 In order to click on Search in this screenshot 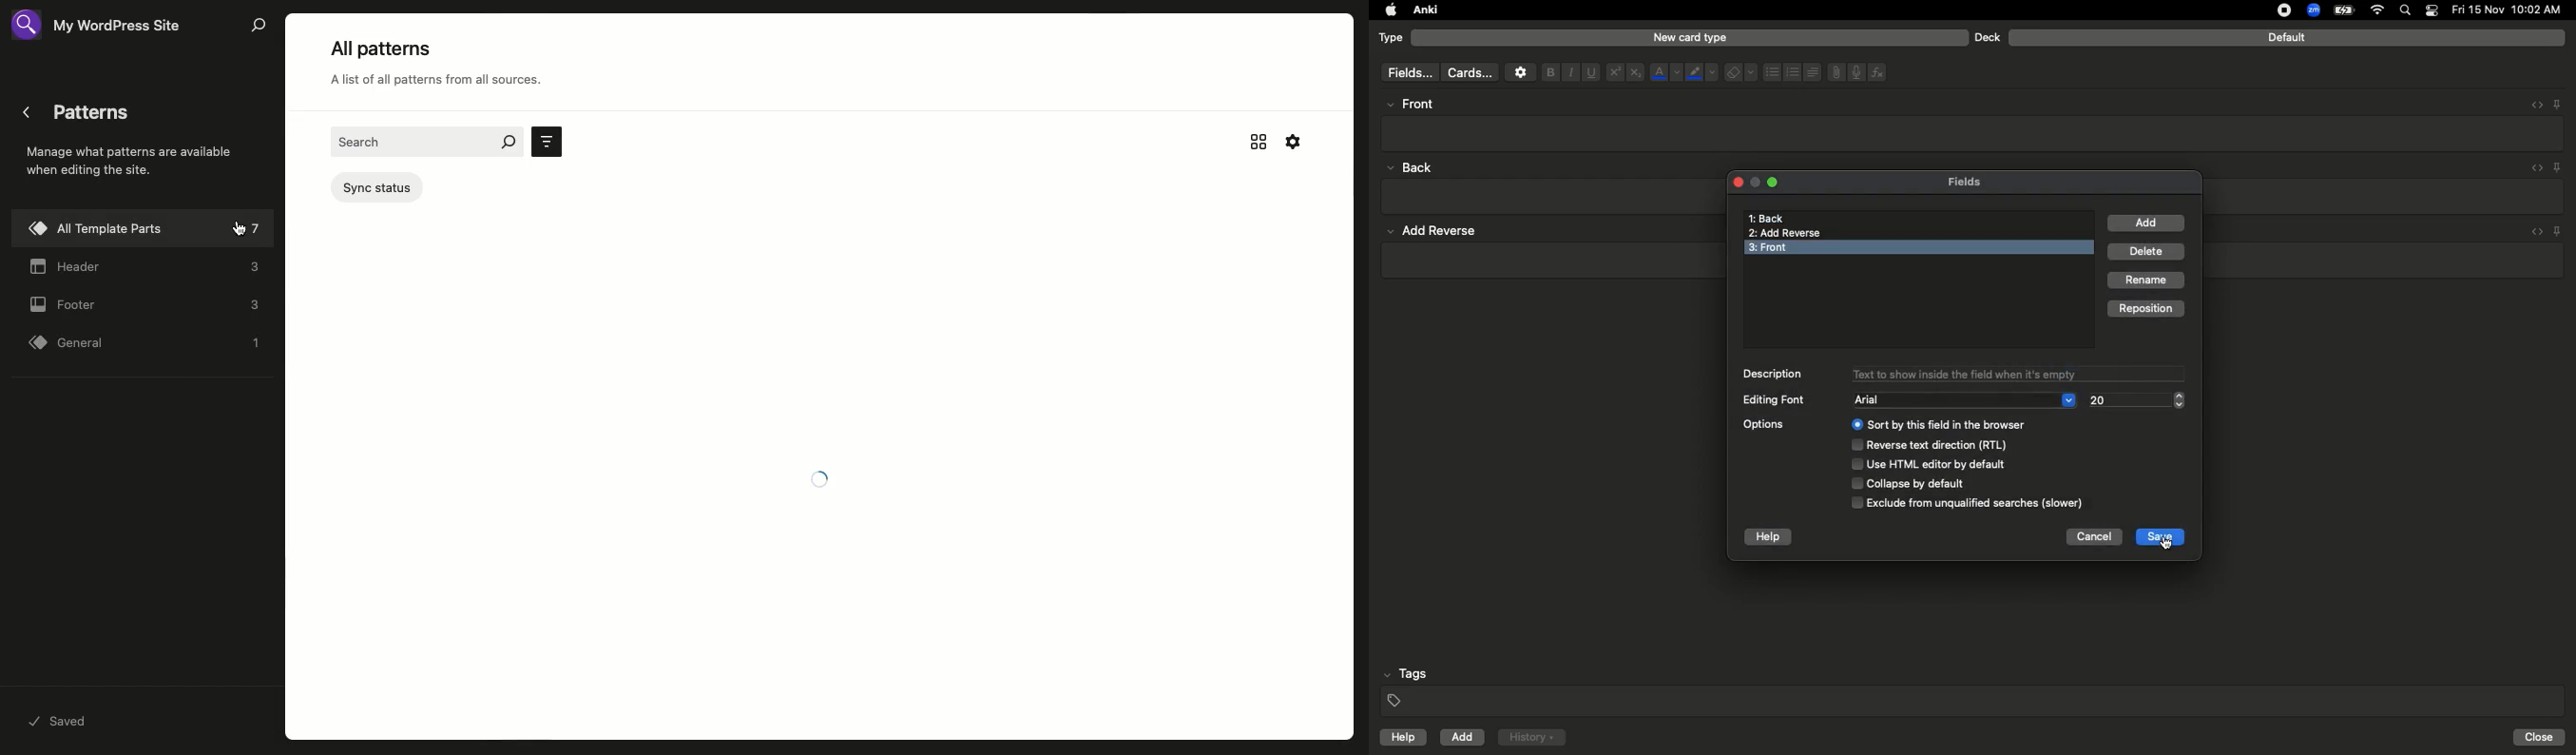, I will do `click(259, 26)`.